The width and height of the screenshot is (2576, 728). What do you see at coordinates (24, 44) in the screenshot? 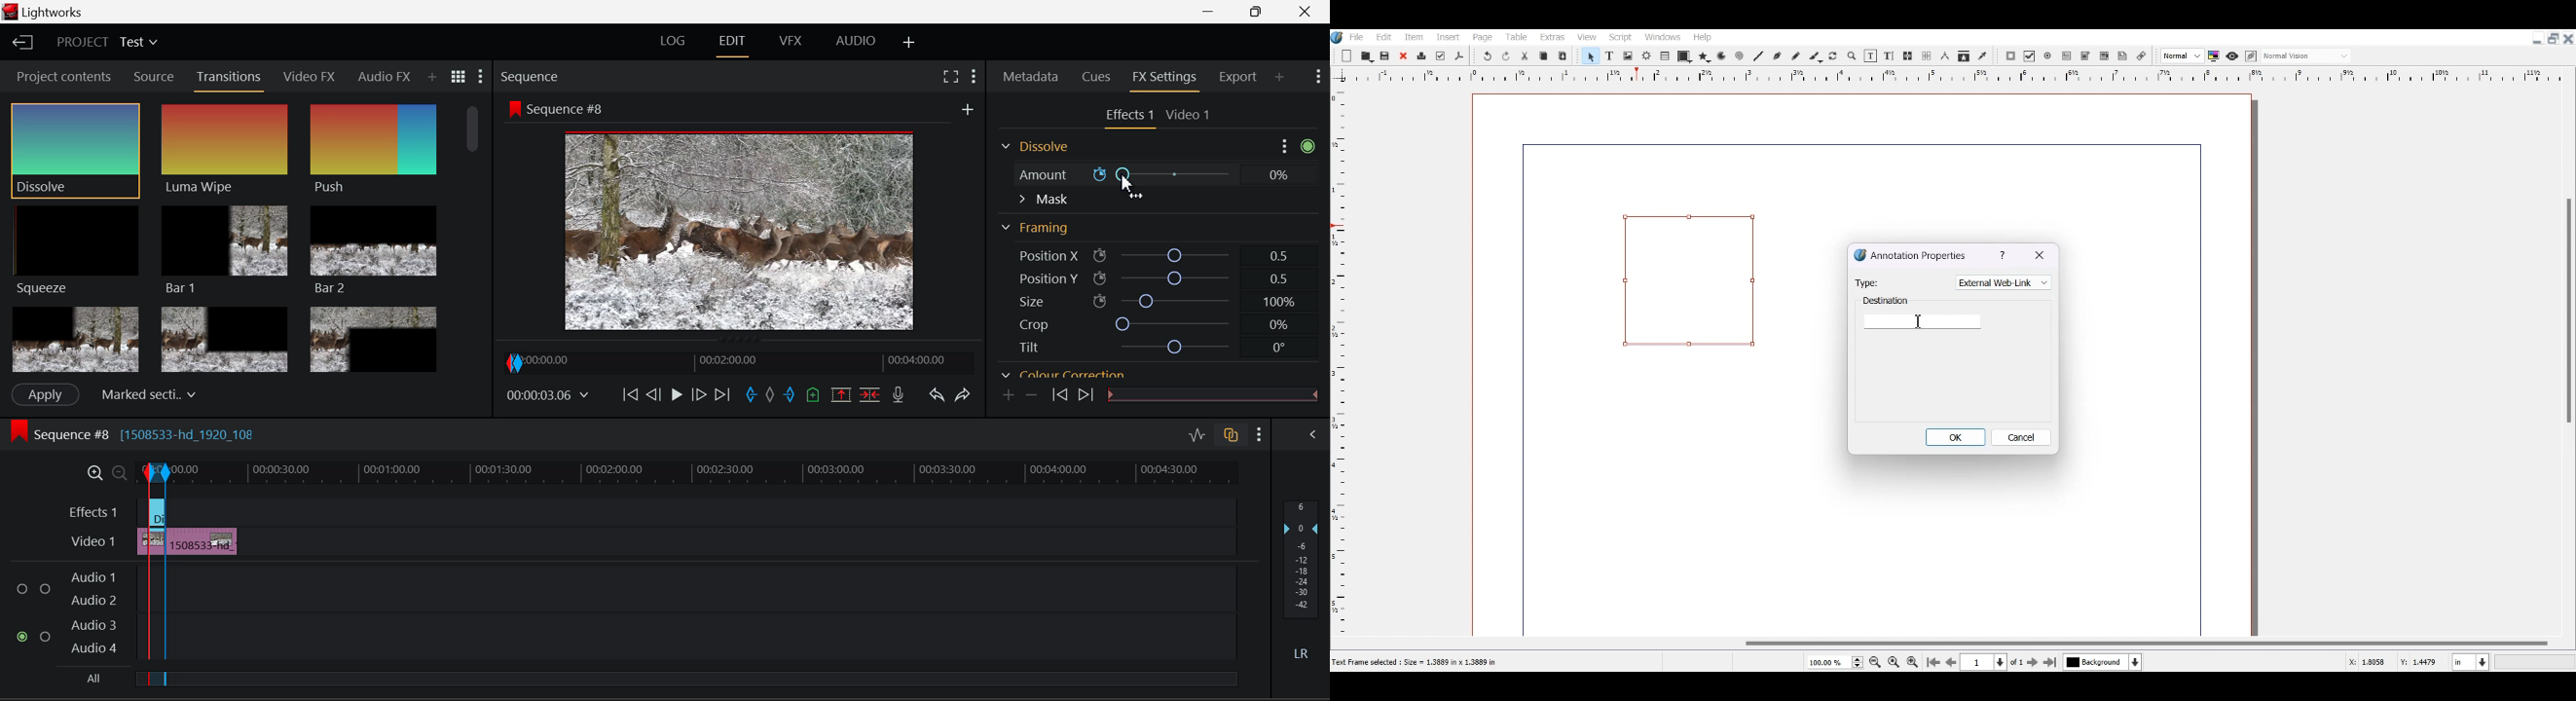
I see `Go to Homepage` at bounding box center [24, 44].